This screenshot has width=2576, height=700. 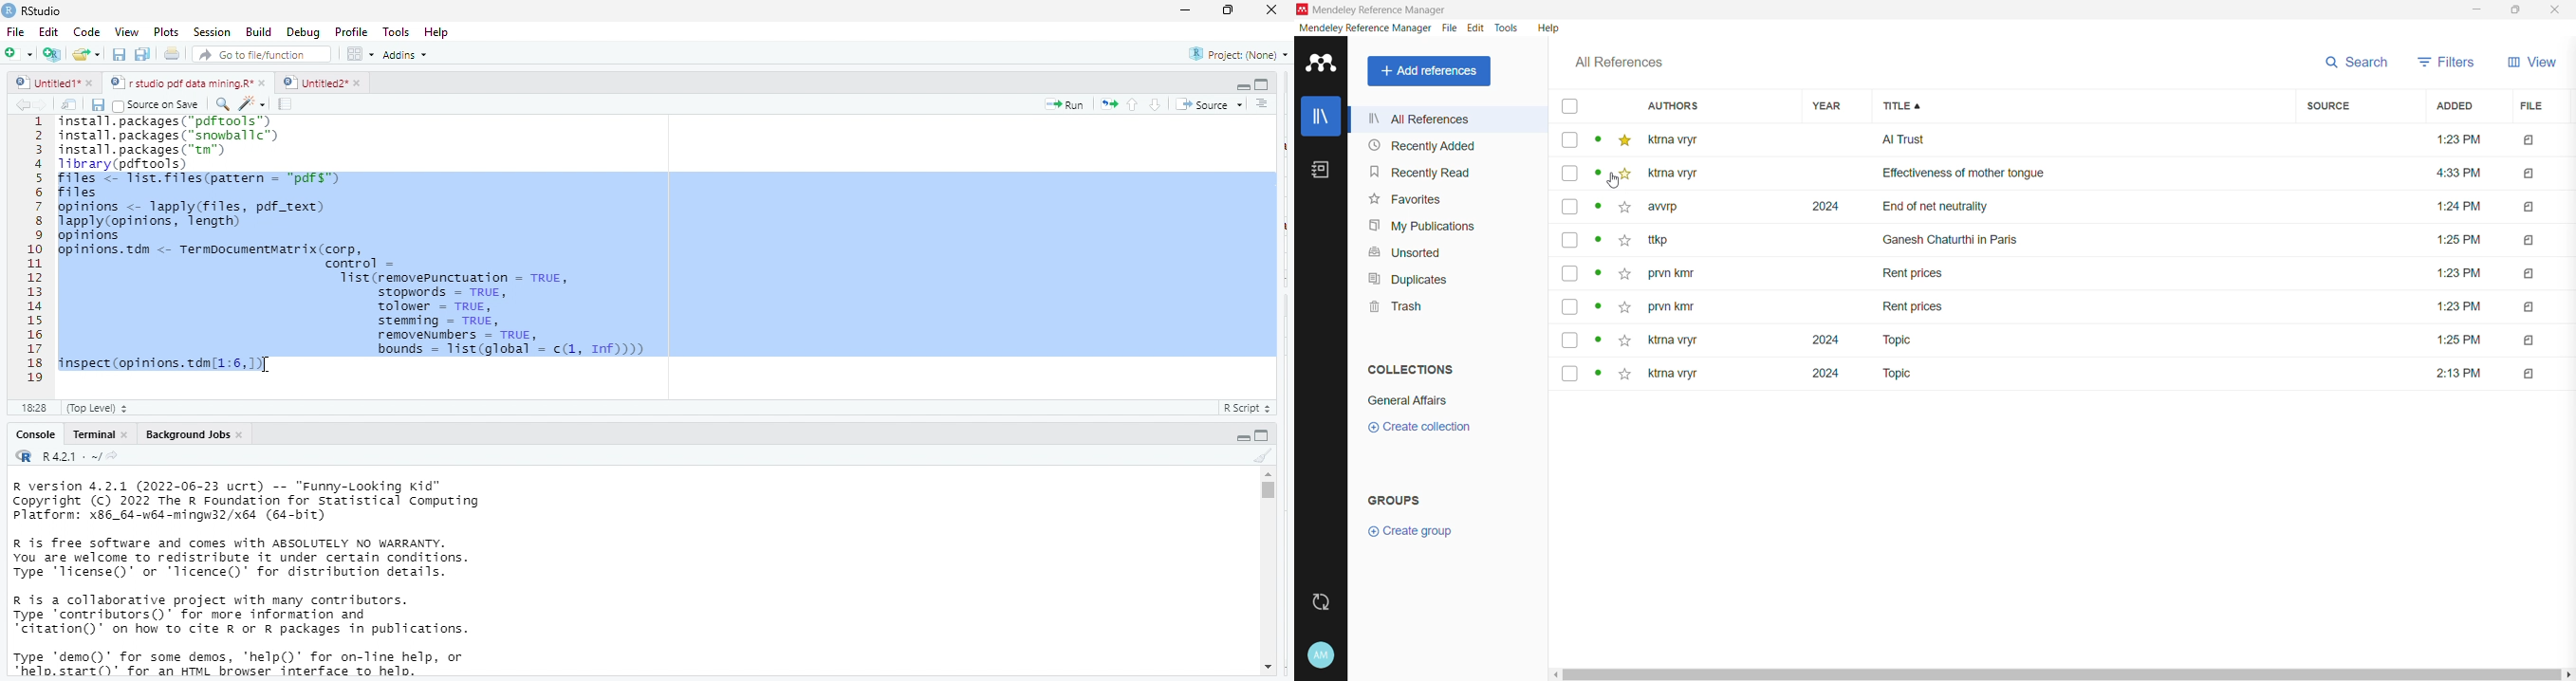 I want to click on dot , so click(x=1599, y=243).